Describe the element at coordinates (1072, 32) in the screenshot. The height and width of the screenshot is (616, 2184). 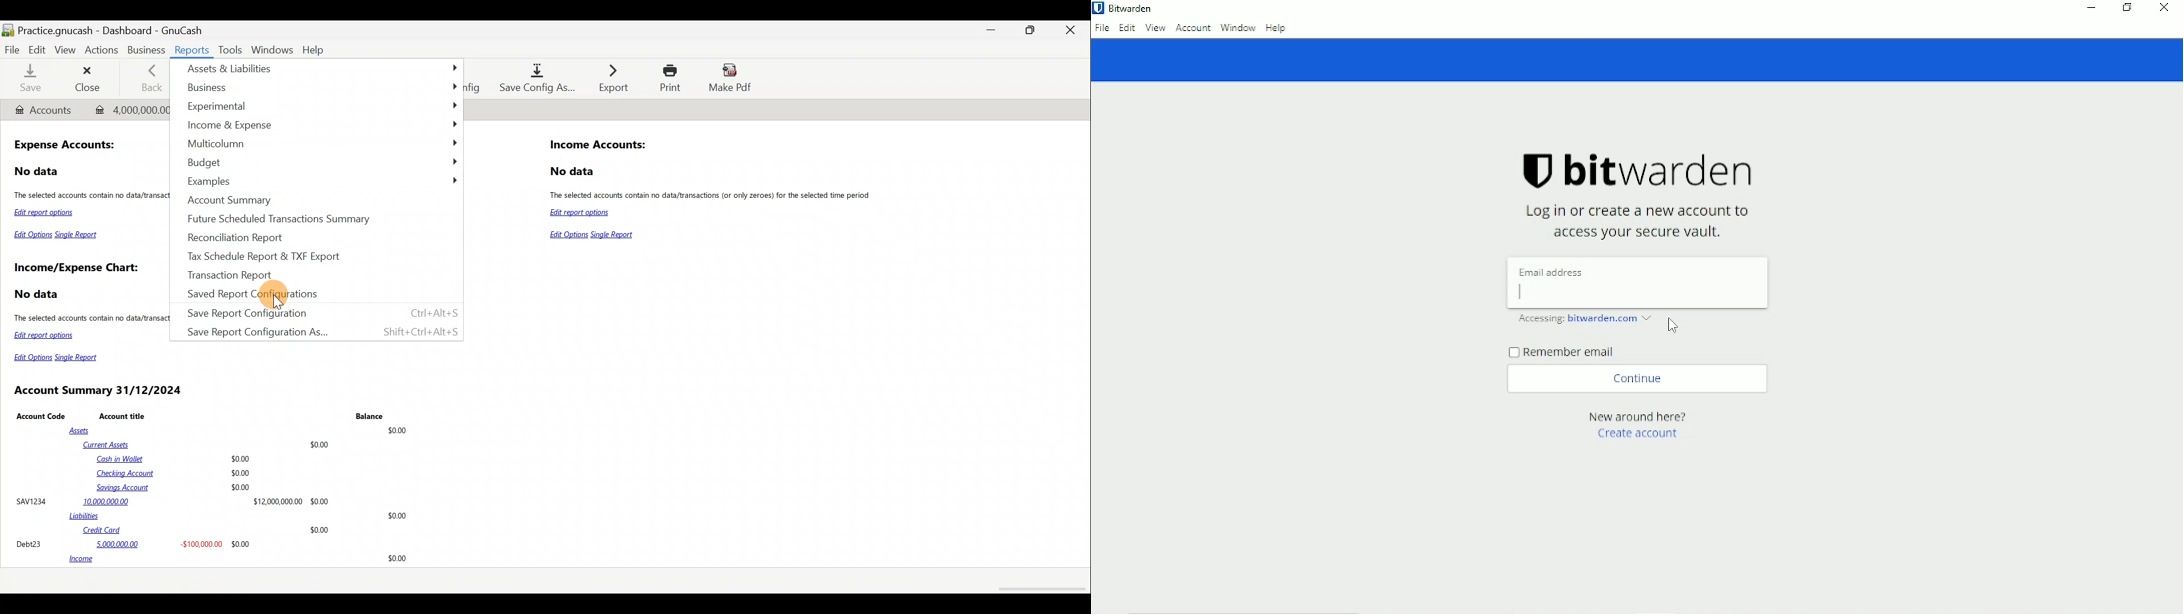
I see `Close` at that location.